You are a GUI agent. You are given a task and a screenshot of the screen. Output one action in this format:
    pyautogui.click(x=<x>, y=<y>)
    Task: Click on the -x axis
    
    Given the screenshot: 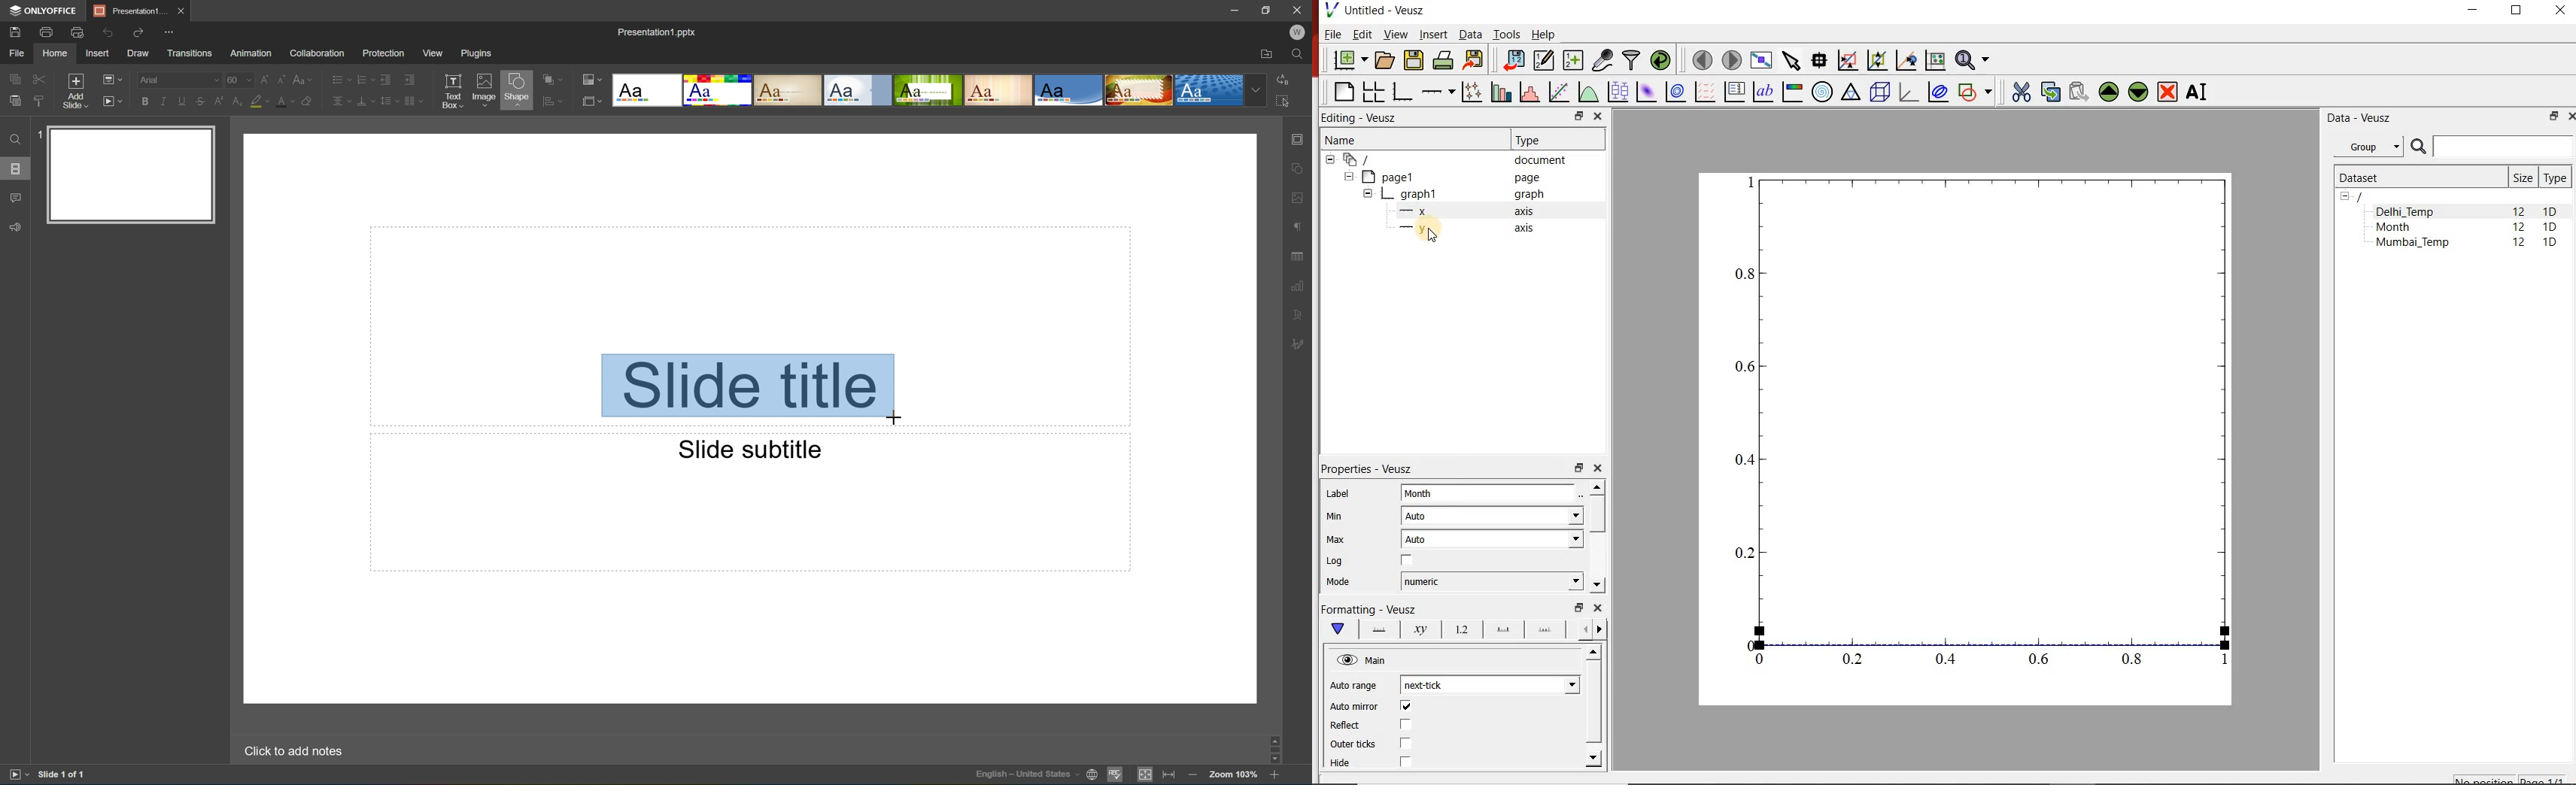 What is the action you would take?
    pyautogui.click(x=1460, y=212)
    